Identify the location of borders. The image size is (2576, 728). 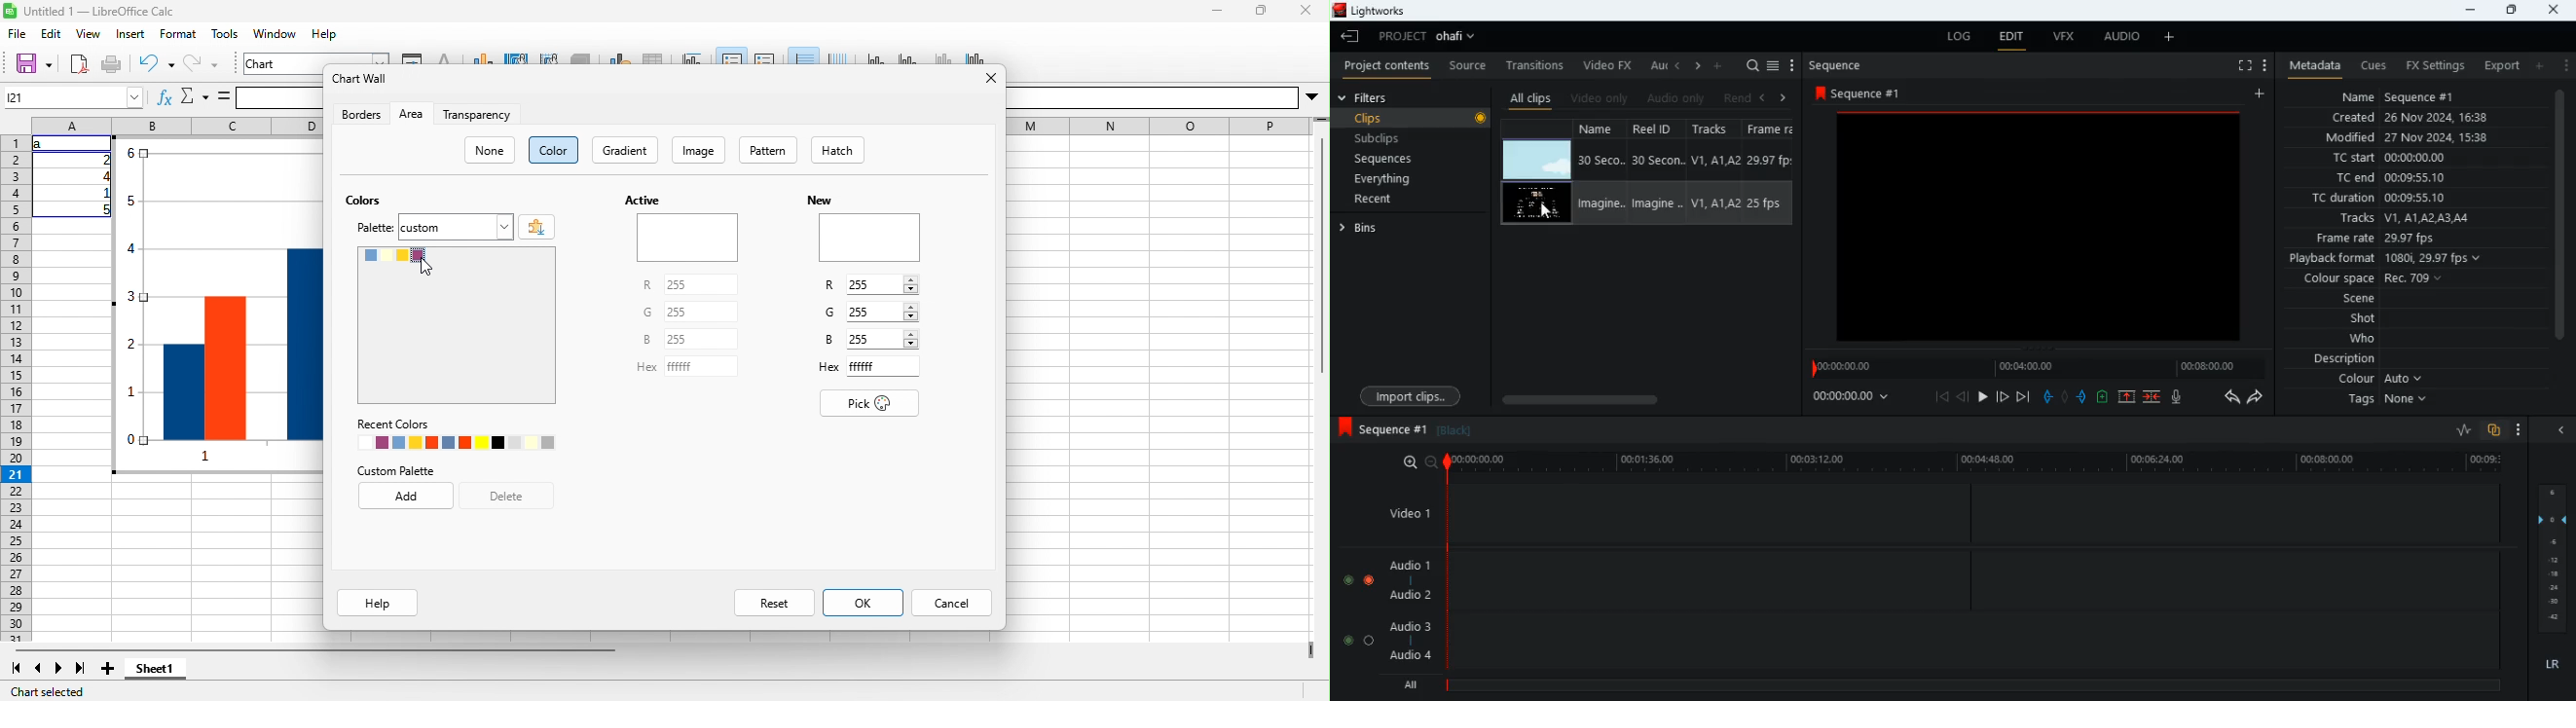
(361, 114).